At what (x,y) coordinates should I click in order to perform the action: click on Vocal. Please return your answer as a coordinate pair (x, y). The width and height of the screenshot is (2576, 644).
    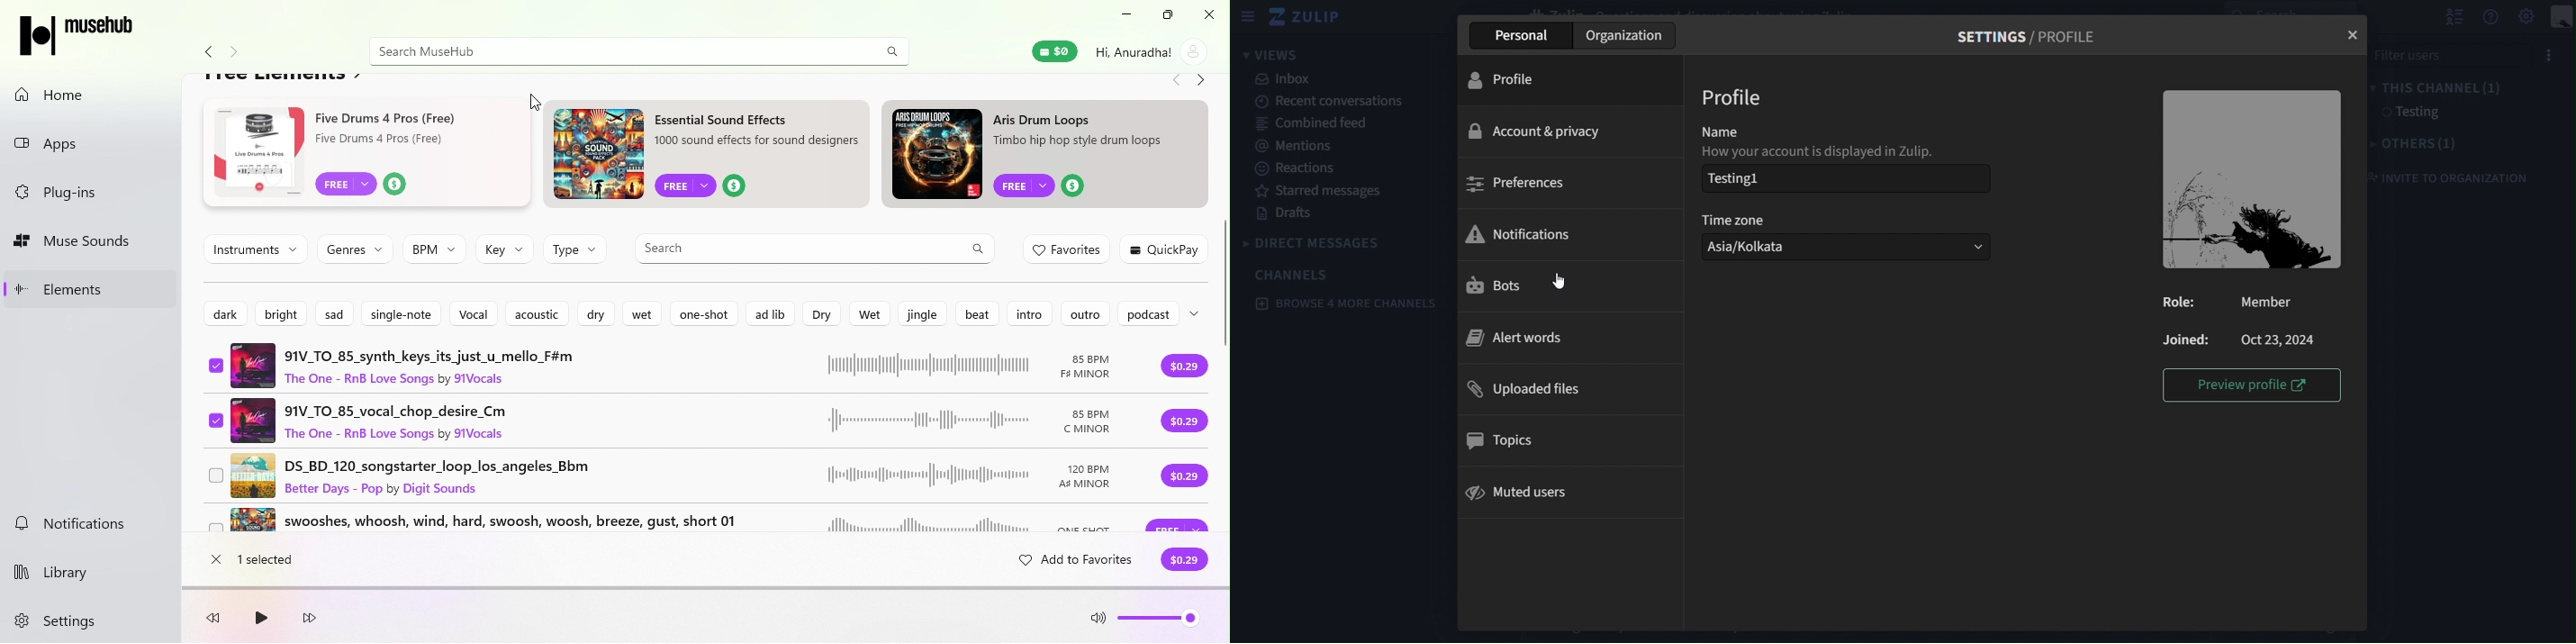
    Looking at the image, I should click on (473, 313).